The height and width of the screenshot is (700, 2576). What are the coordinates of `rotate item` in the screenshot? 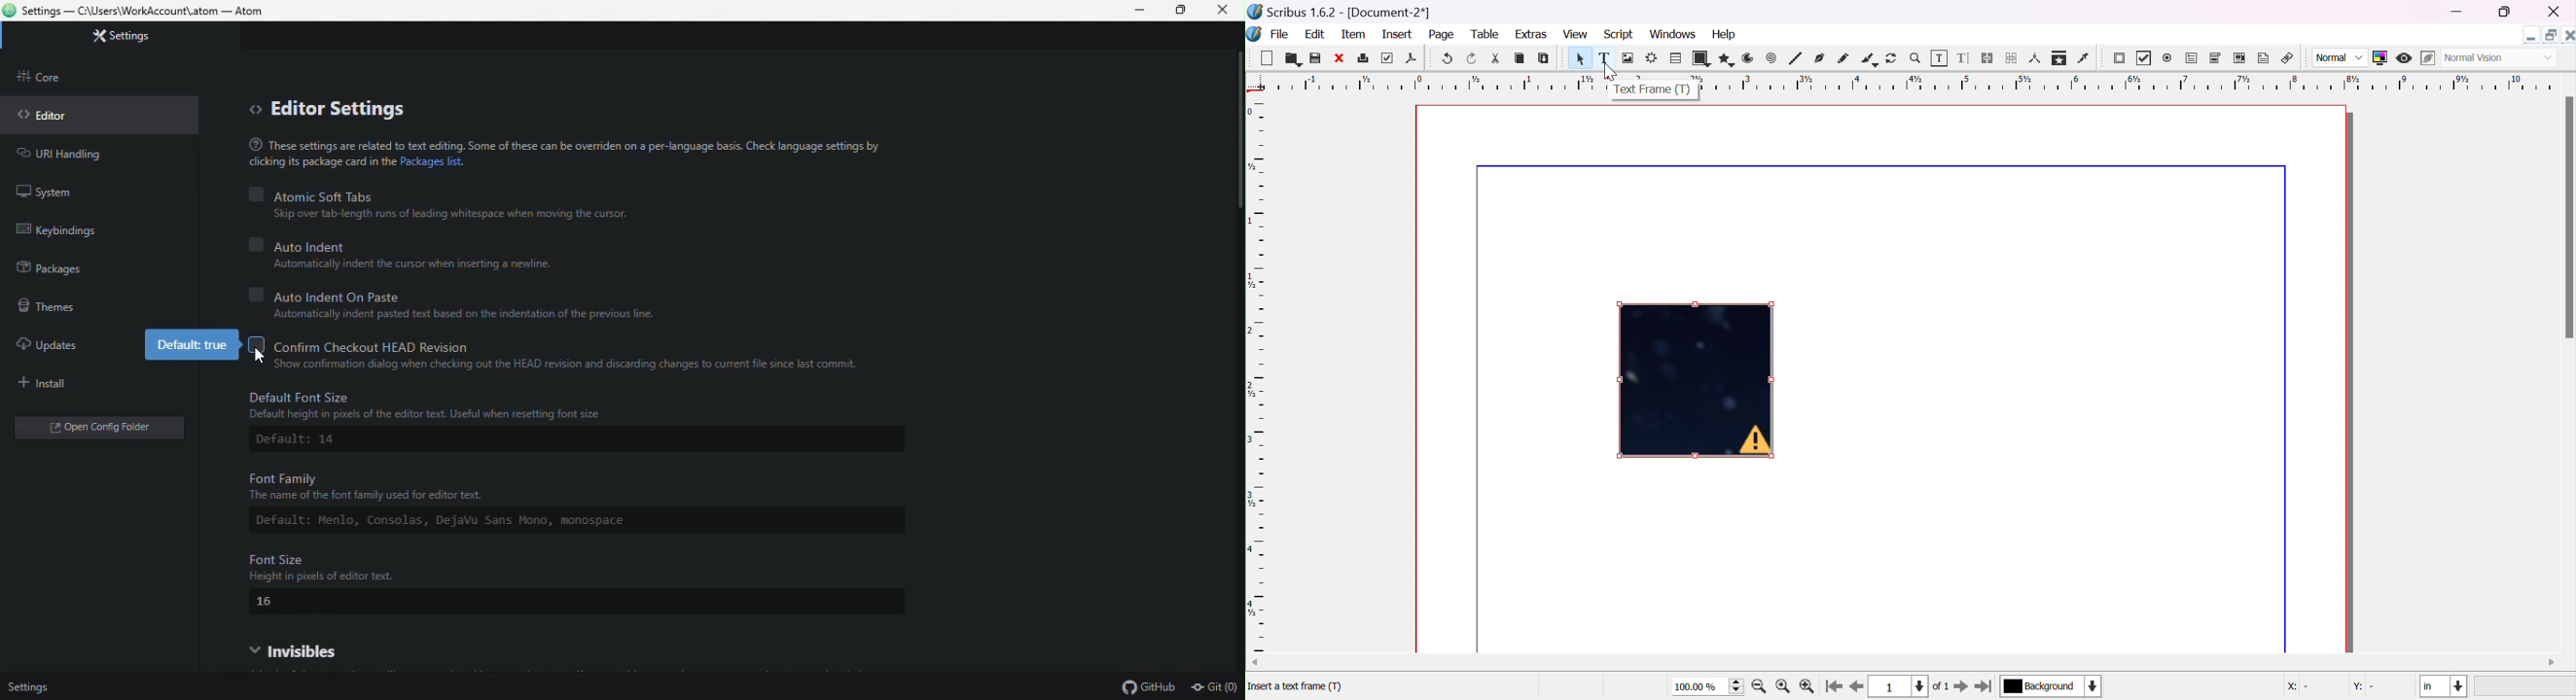 It's located at (1893, 58).